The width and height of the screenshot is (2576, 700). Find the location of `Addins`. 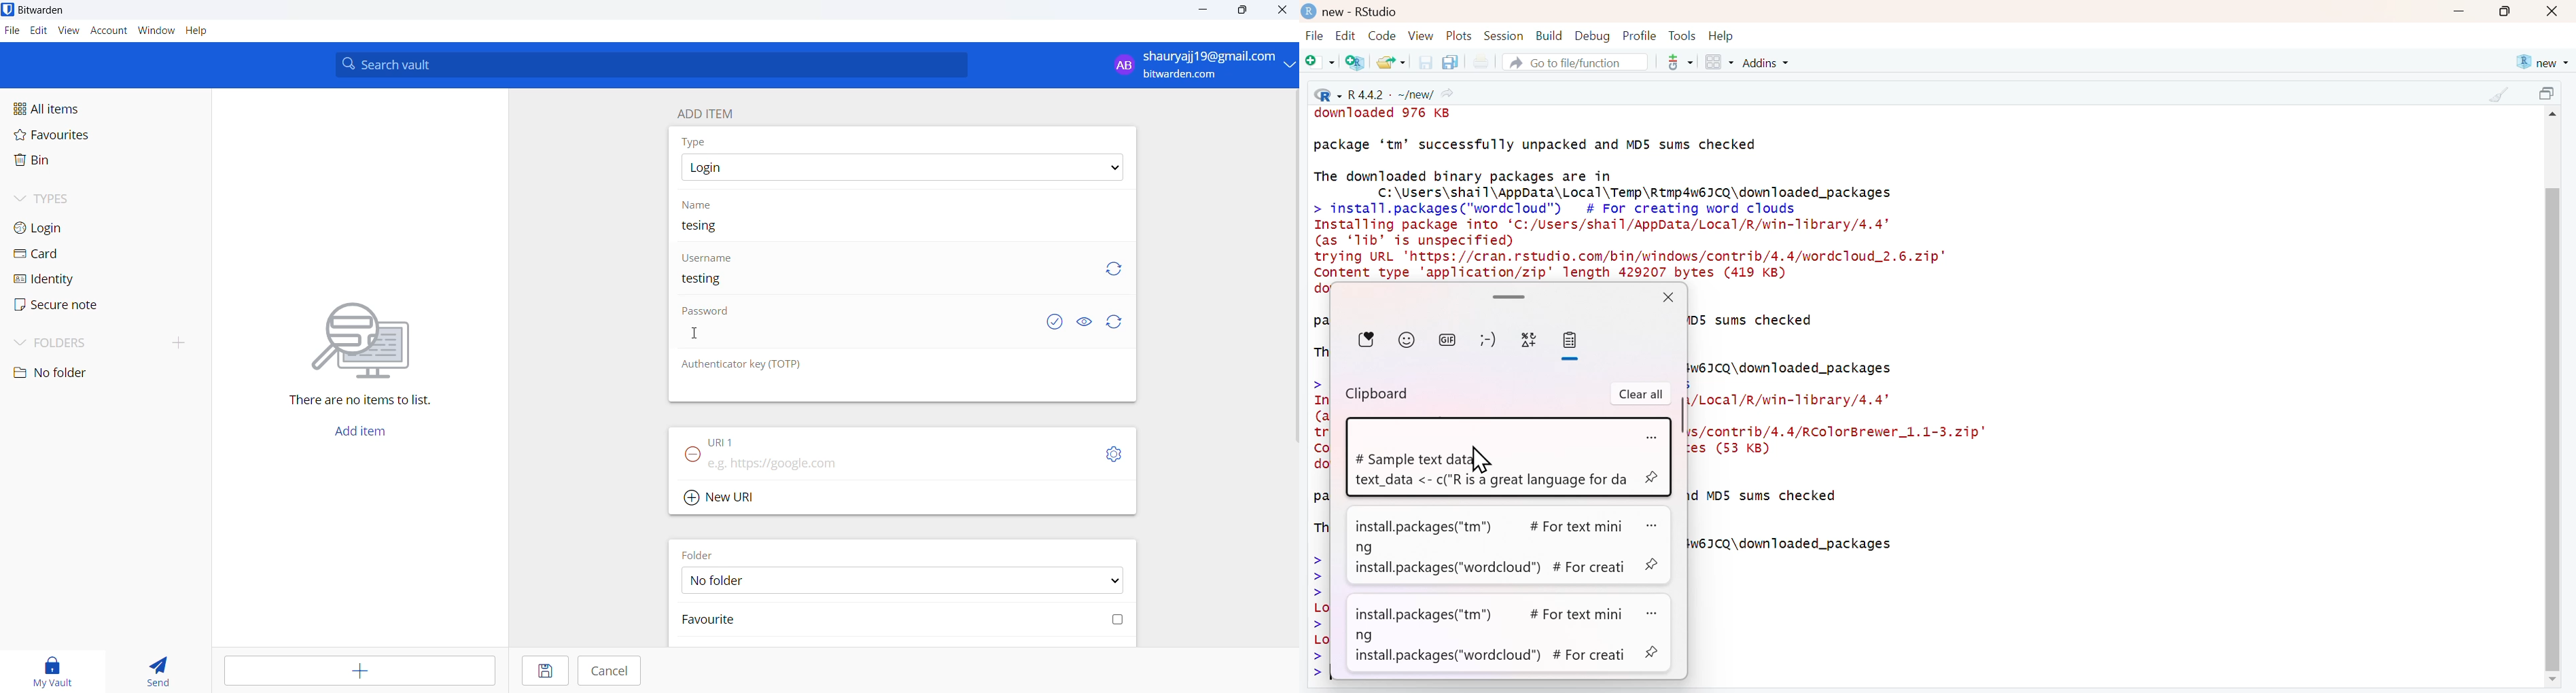

Addins is located at coordinates (1767, 63).